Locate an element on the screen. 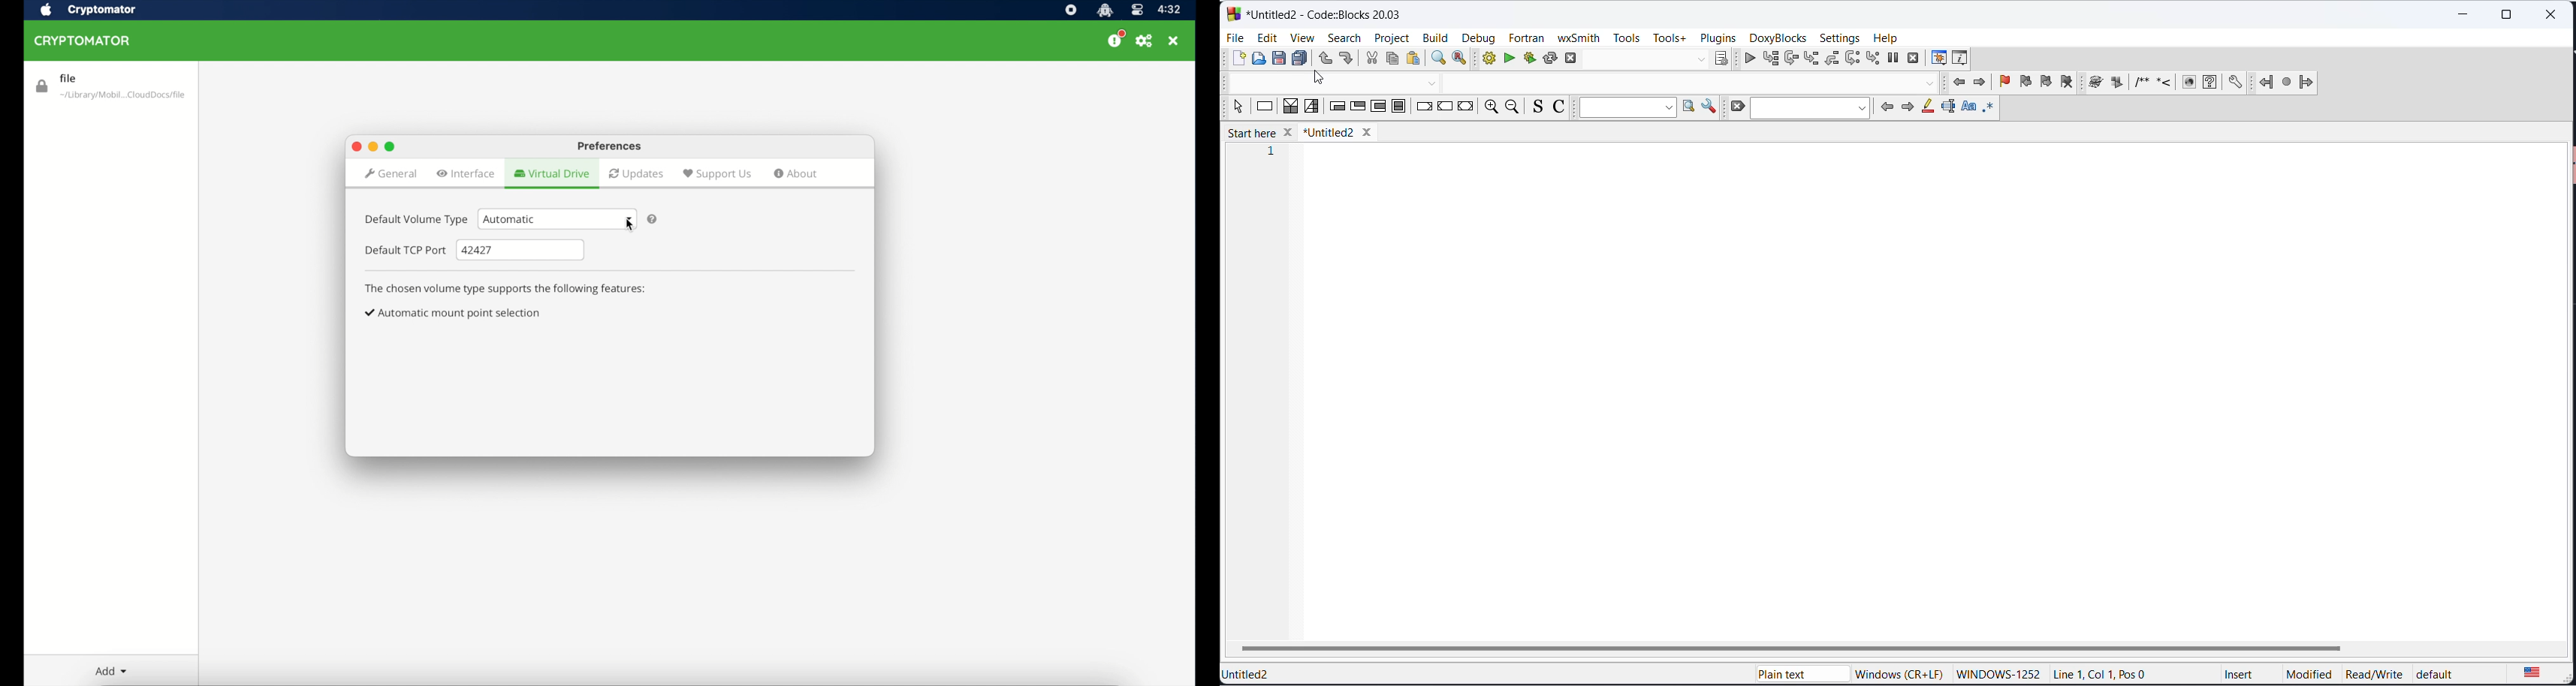 Image resolution: width=2576 pixels, height=700 pixels. build is located at coordinates (1486, 61).